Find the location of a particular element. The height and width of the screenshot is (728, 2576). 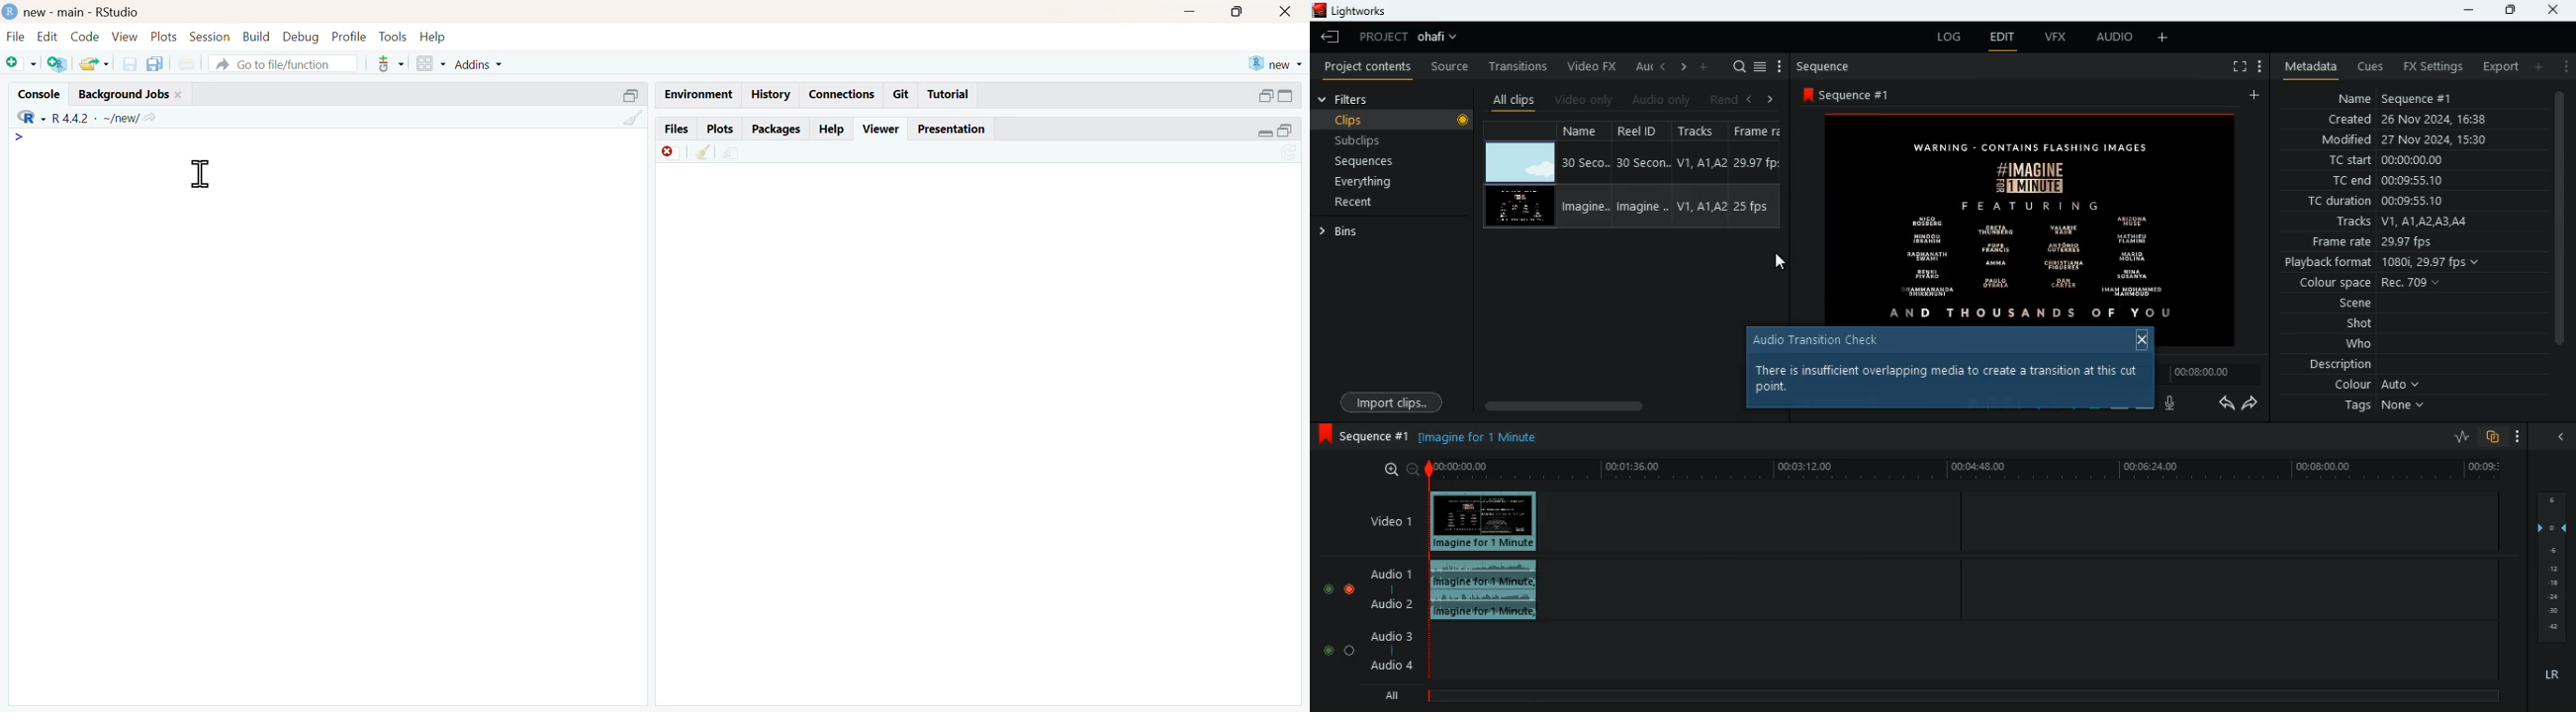

expand/collapse  is located at coordinates (1264, 133).